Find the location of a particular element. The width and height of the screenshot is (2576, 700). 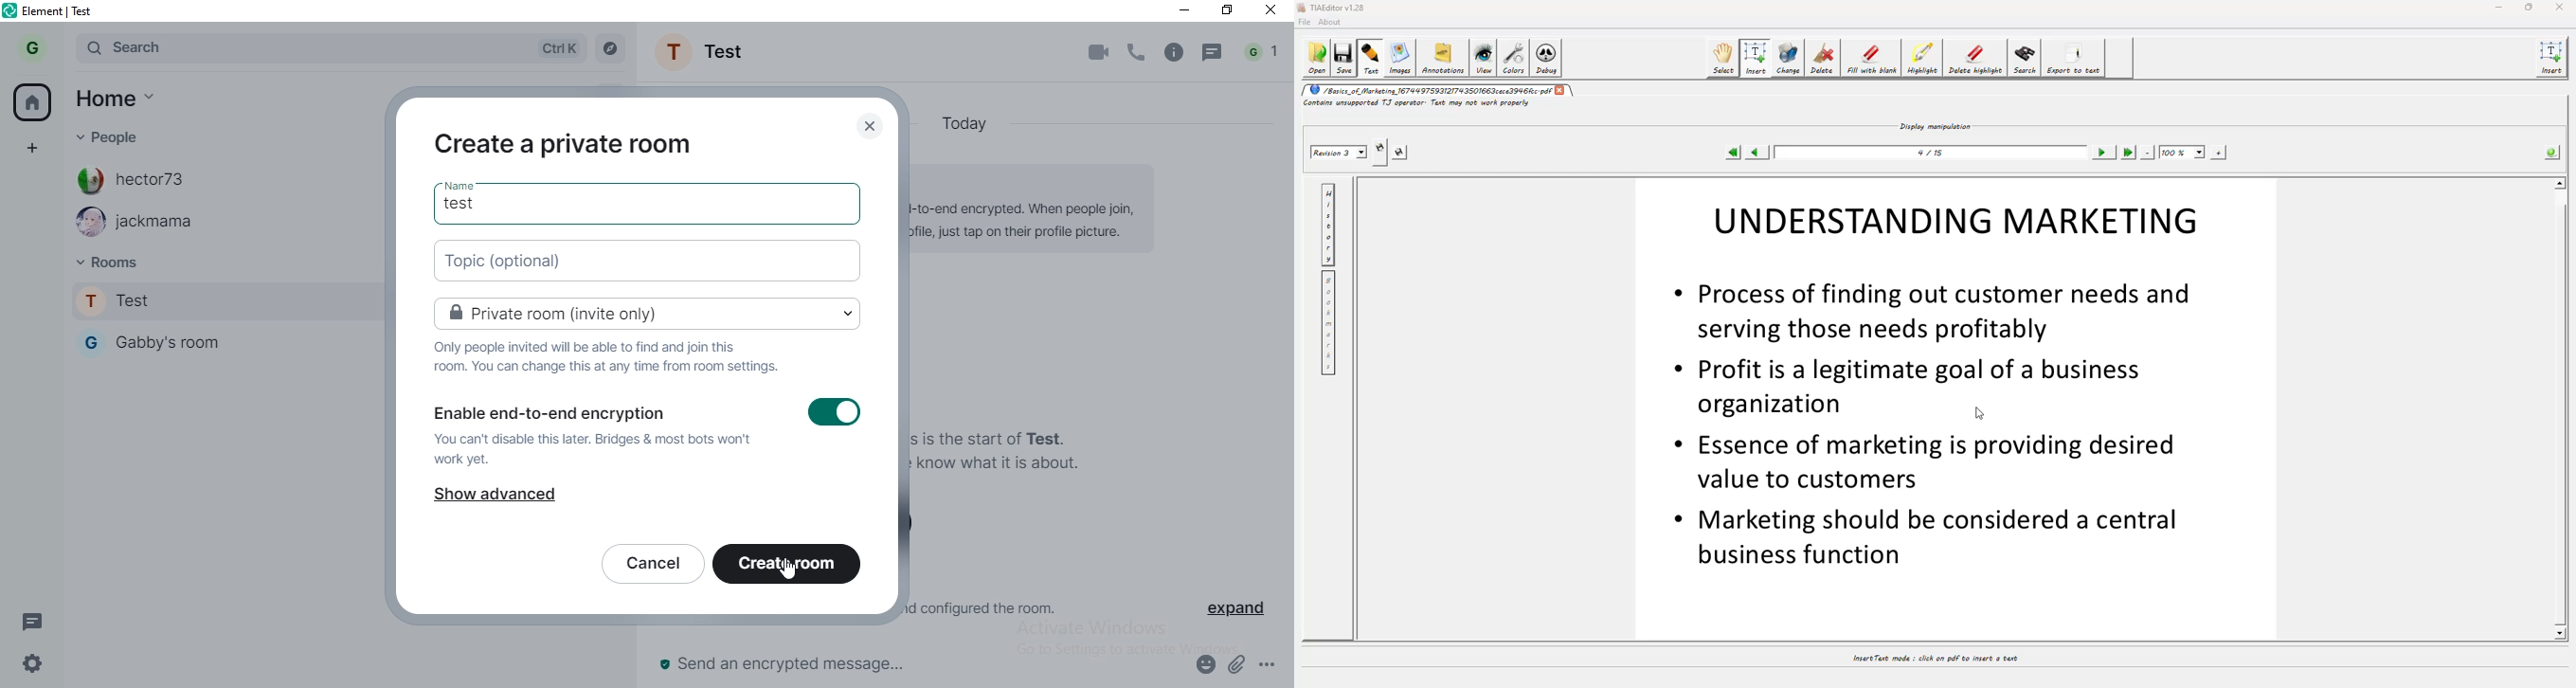

today is located at coordinates (969, 120).